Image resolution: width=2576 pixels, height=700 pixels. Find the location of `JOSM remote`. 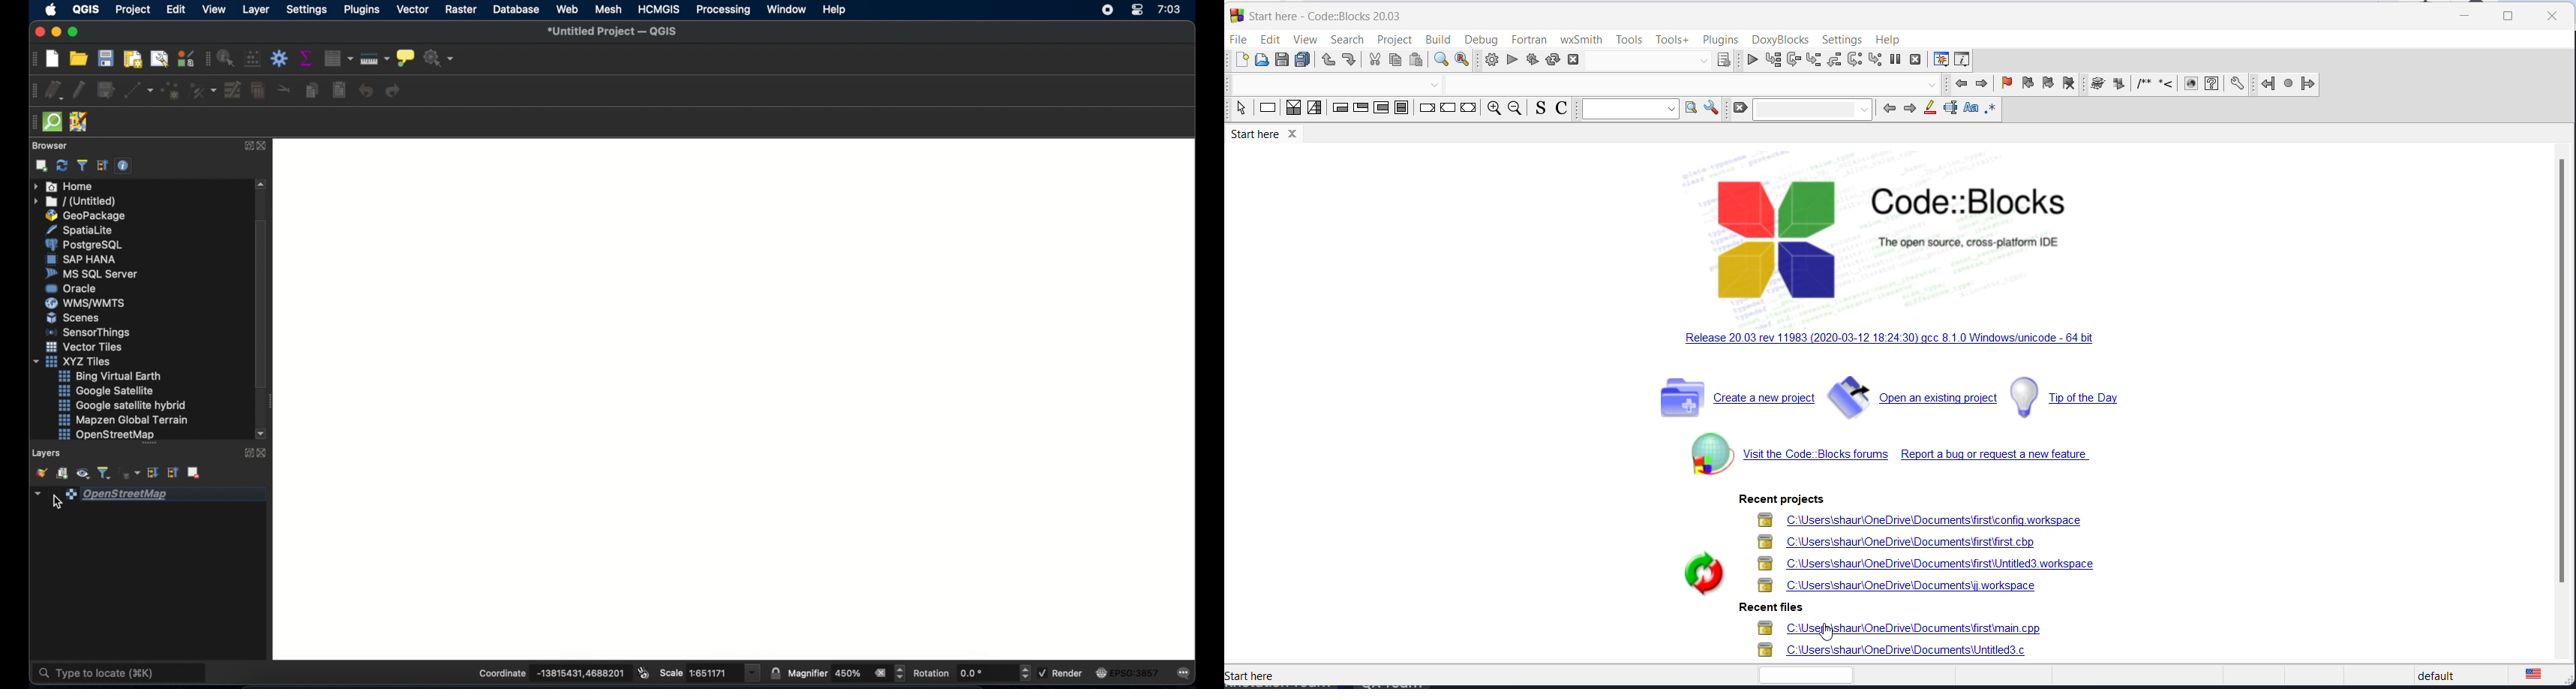

JOSM remote is located at coordinates (80, 122).